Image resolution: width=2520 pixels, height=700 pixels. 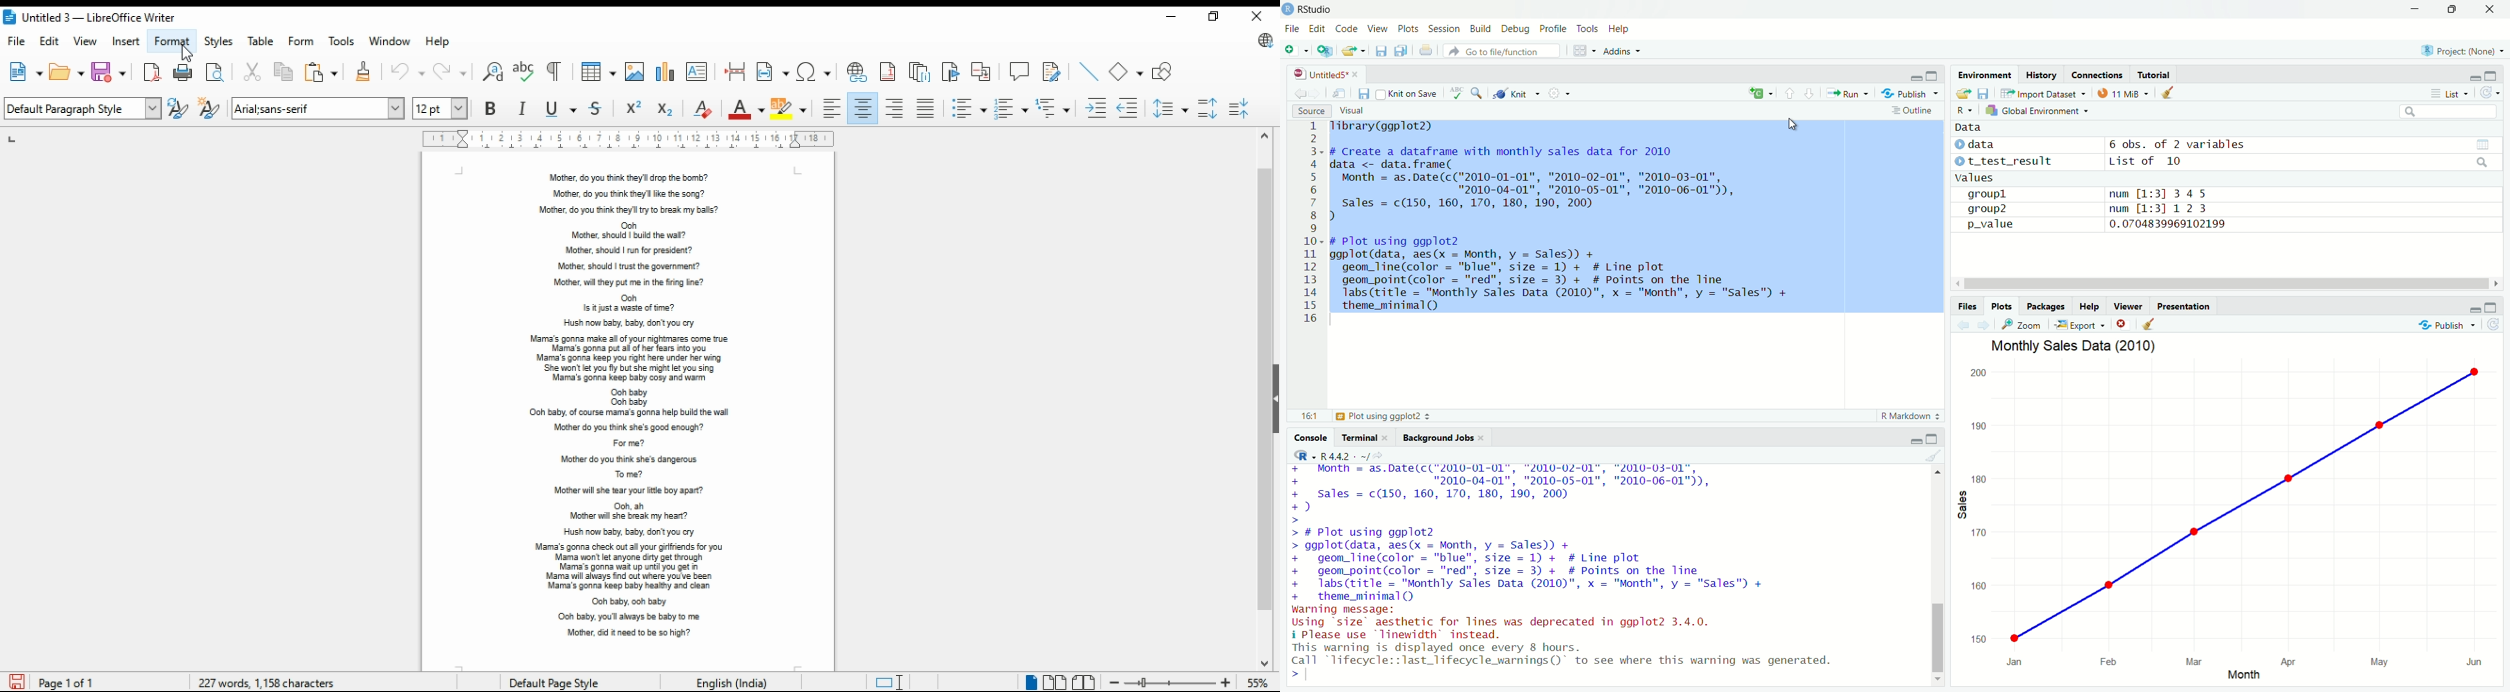 What do you see at coordinates (1408, 28) in the screenshot?
I see `Plots` at bounding box center [1408, 28].